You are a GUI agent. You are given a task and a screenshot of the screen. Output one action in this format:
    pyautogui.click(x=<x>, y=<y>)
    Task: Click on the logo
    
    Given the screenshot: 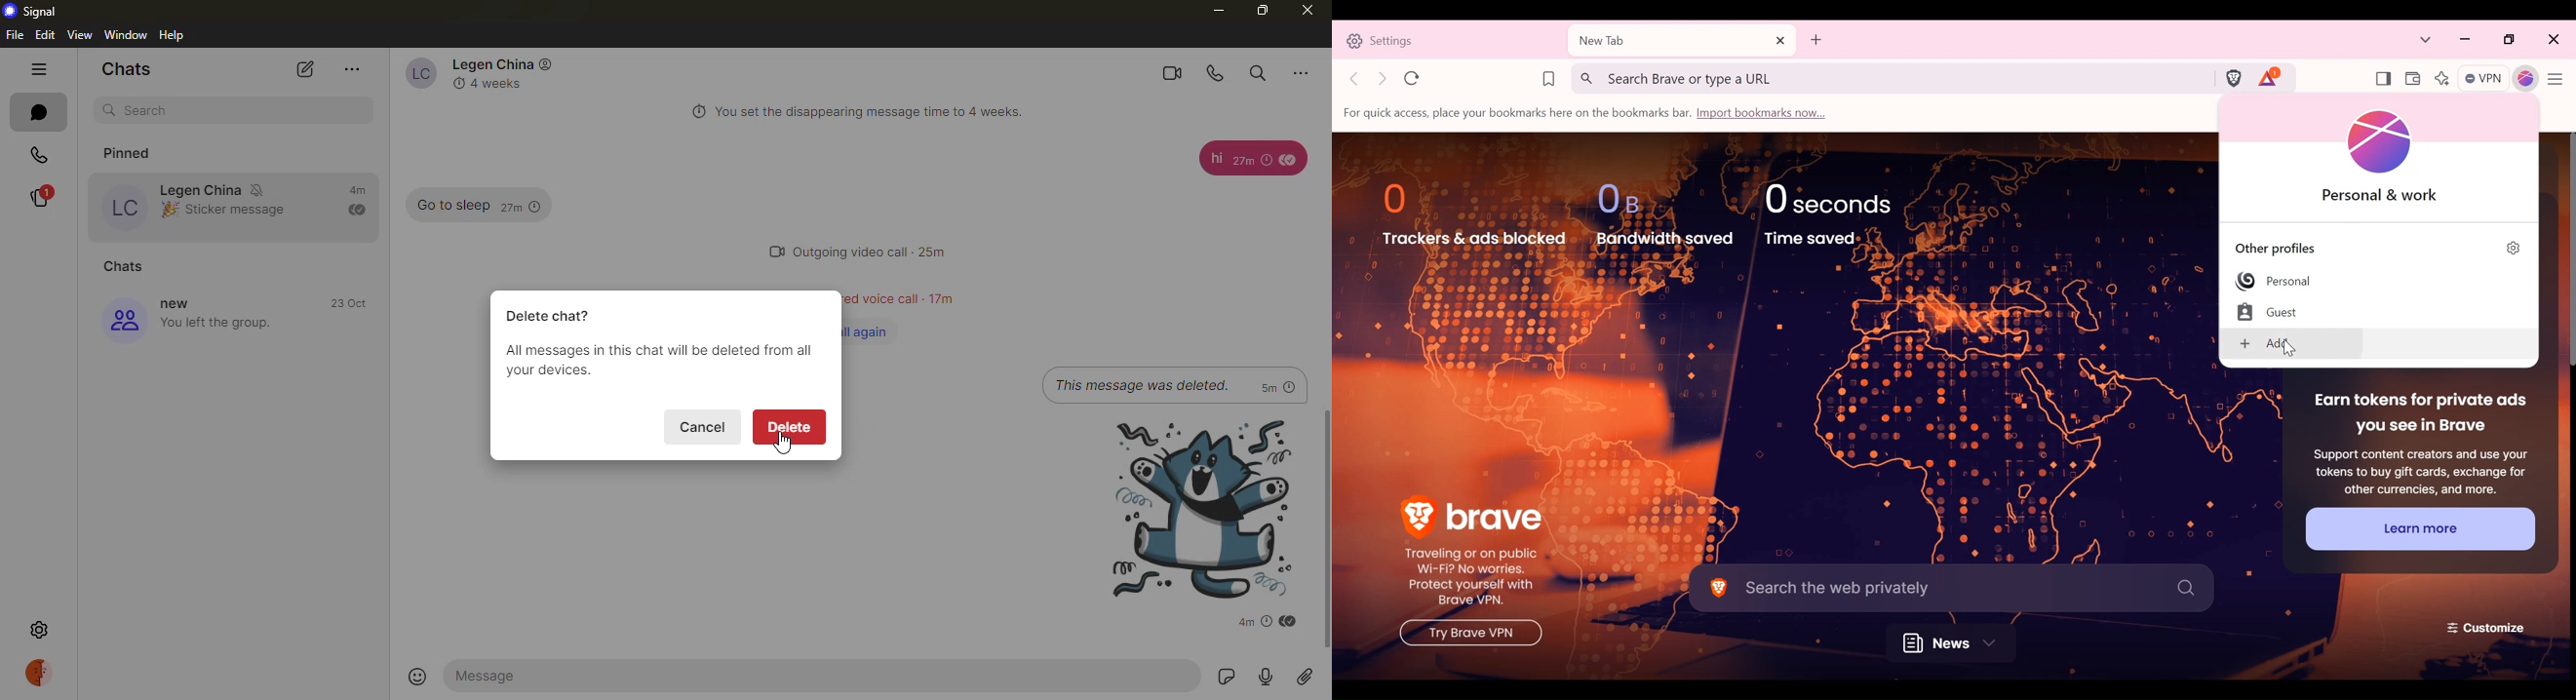 What is the action you would take?
    pyautogui.click(x=547, y=63)
    